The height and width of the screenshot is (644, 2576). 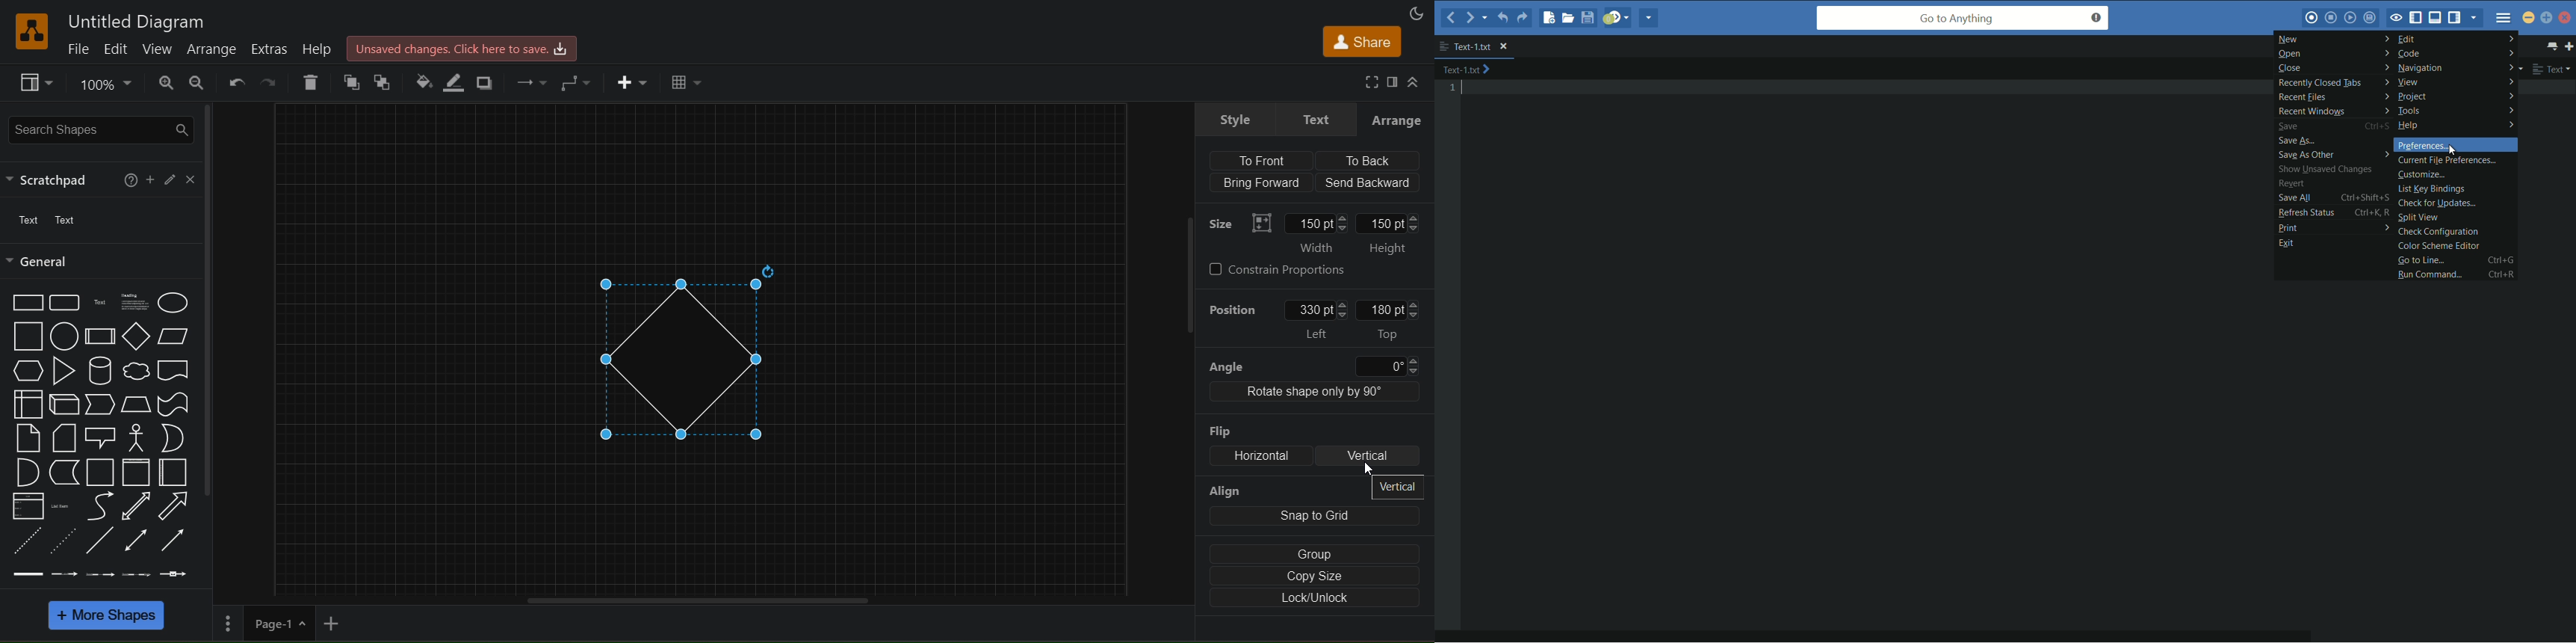 What do you see at coordinates (1522, 20) in the screenshot?
I see `redo` at bounding box center [1522, 20].